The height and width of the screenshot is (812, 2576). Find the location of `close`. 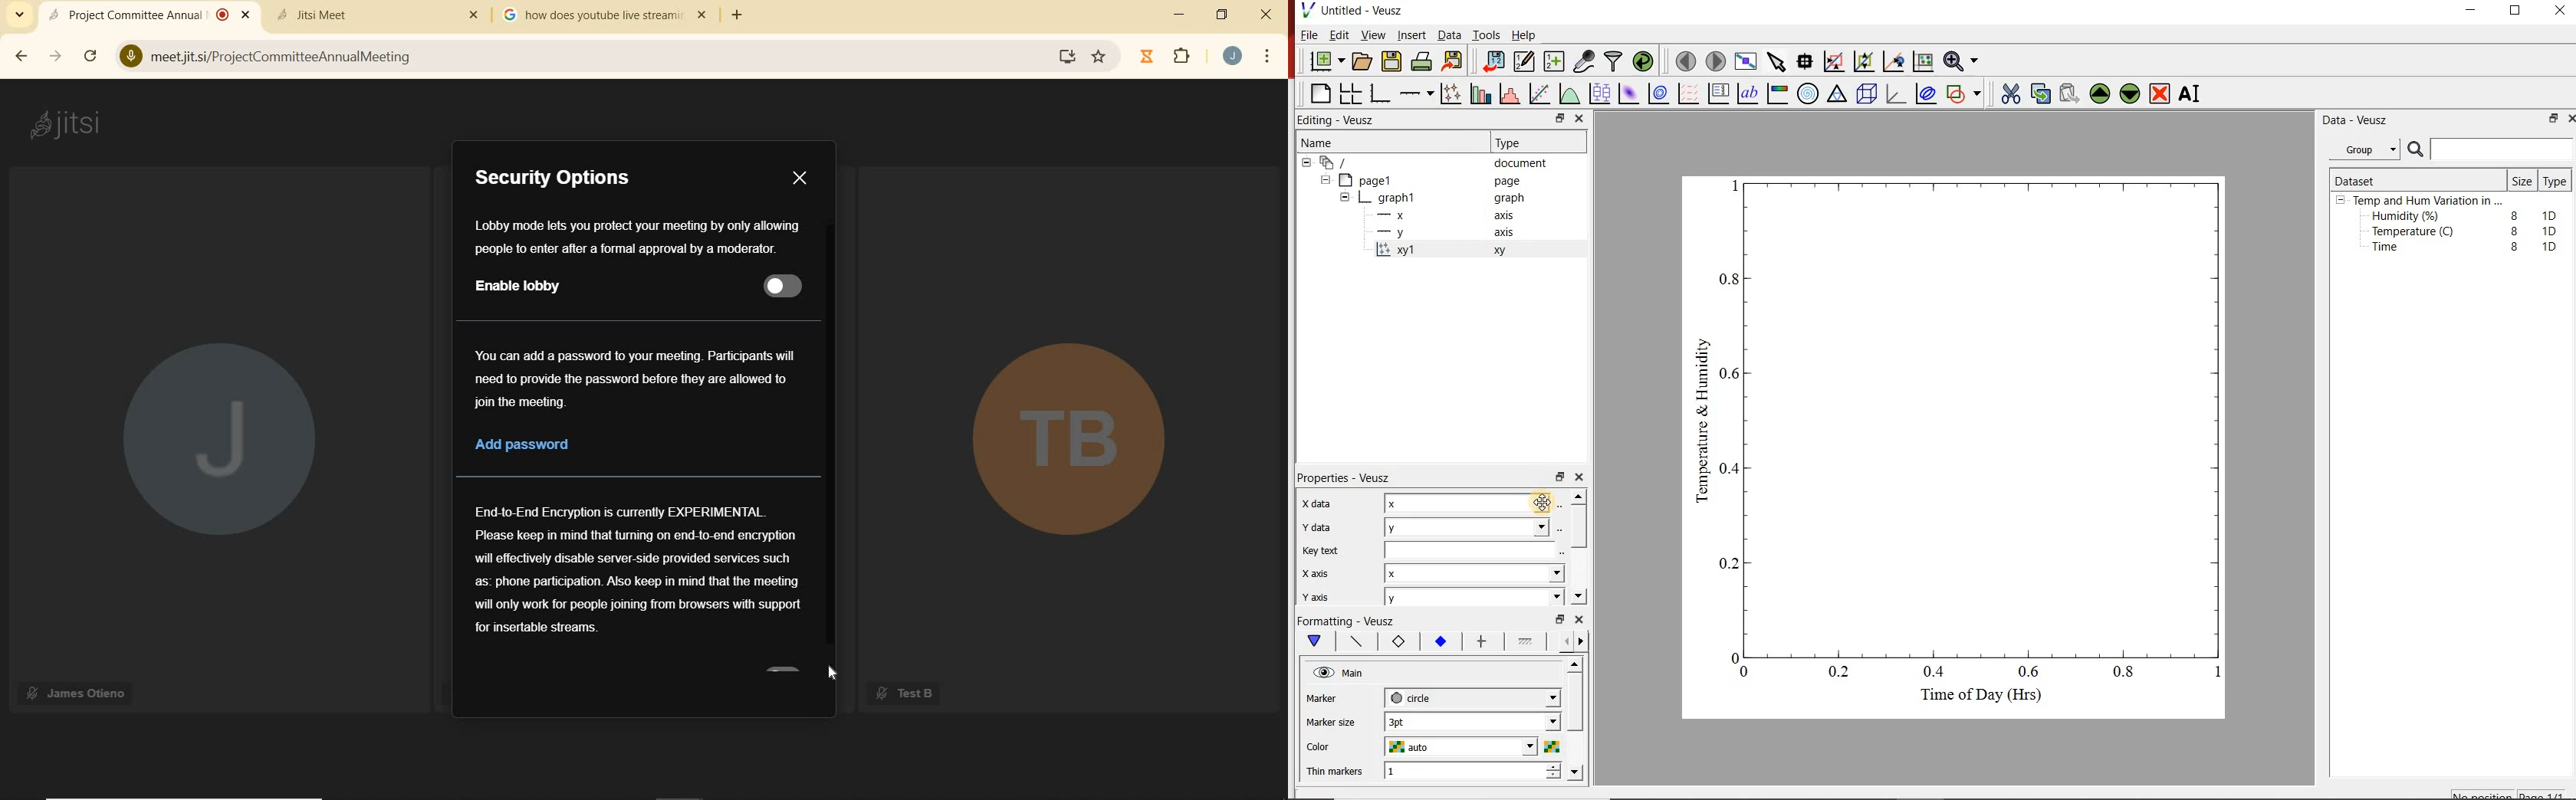

close is located at coordinates (1580, 118).